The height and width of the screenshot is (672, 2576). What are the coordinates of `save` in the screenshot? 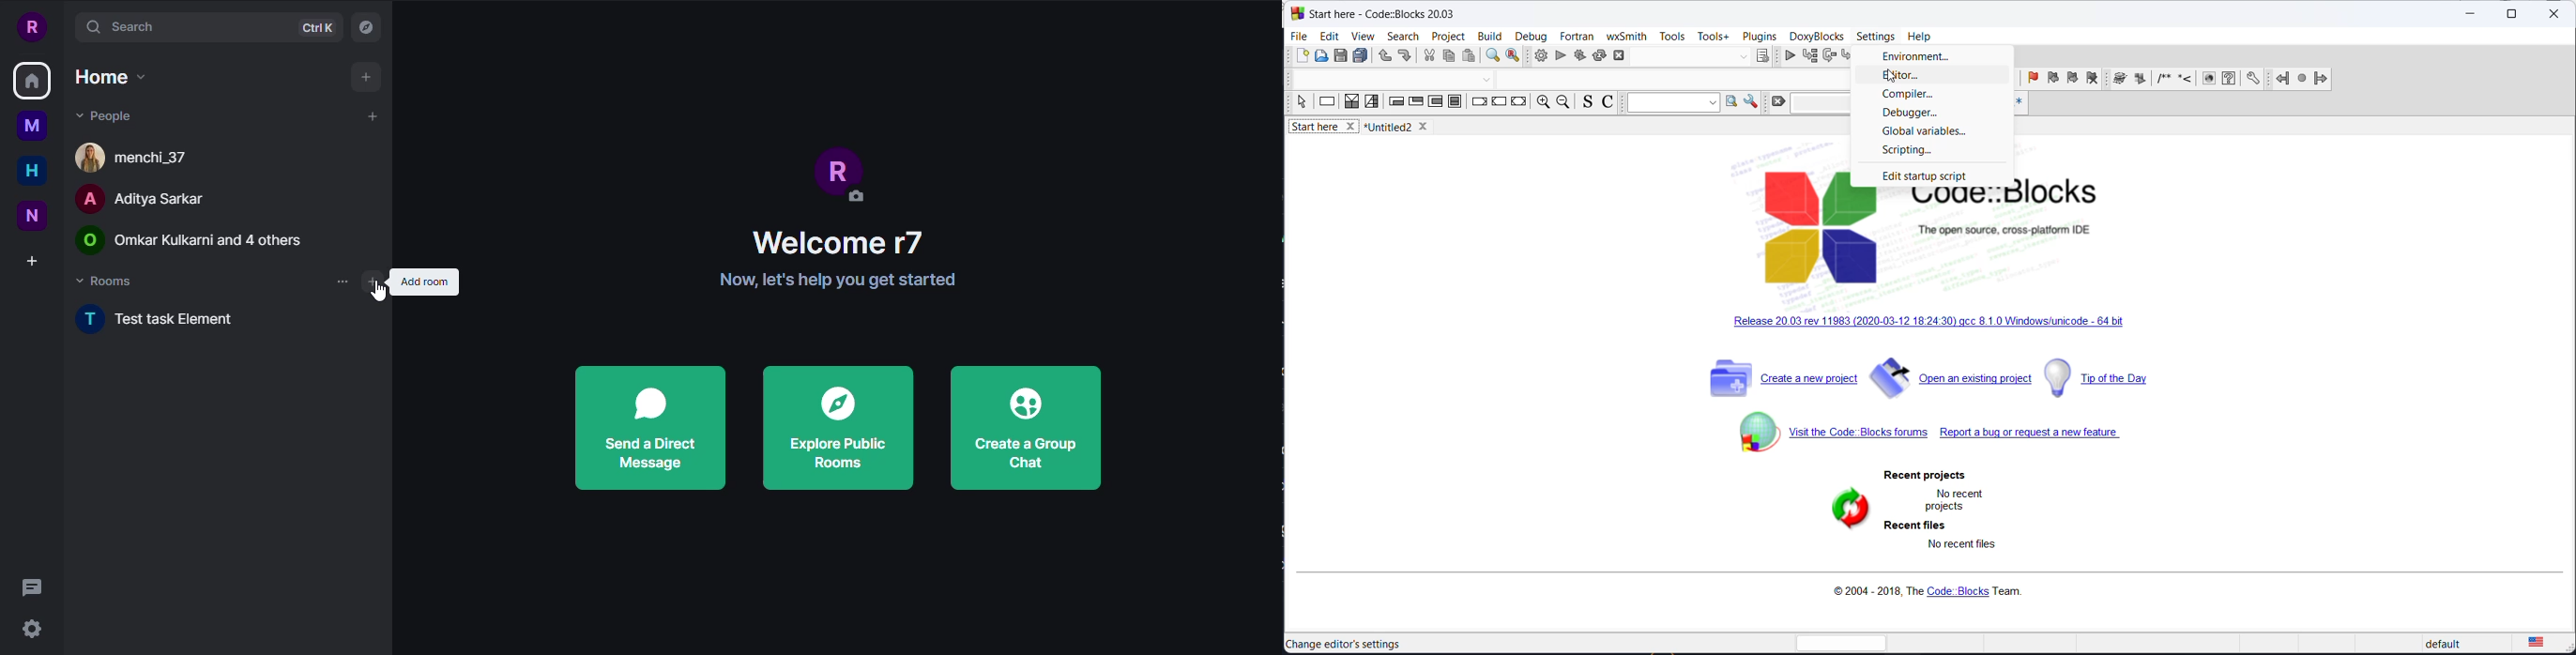 It's located at (1342, 56).